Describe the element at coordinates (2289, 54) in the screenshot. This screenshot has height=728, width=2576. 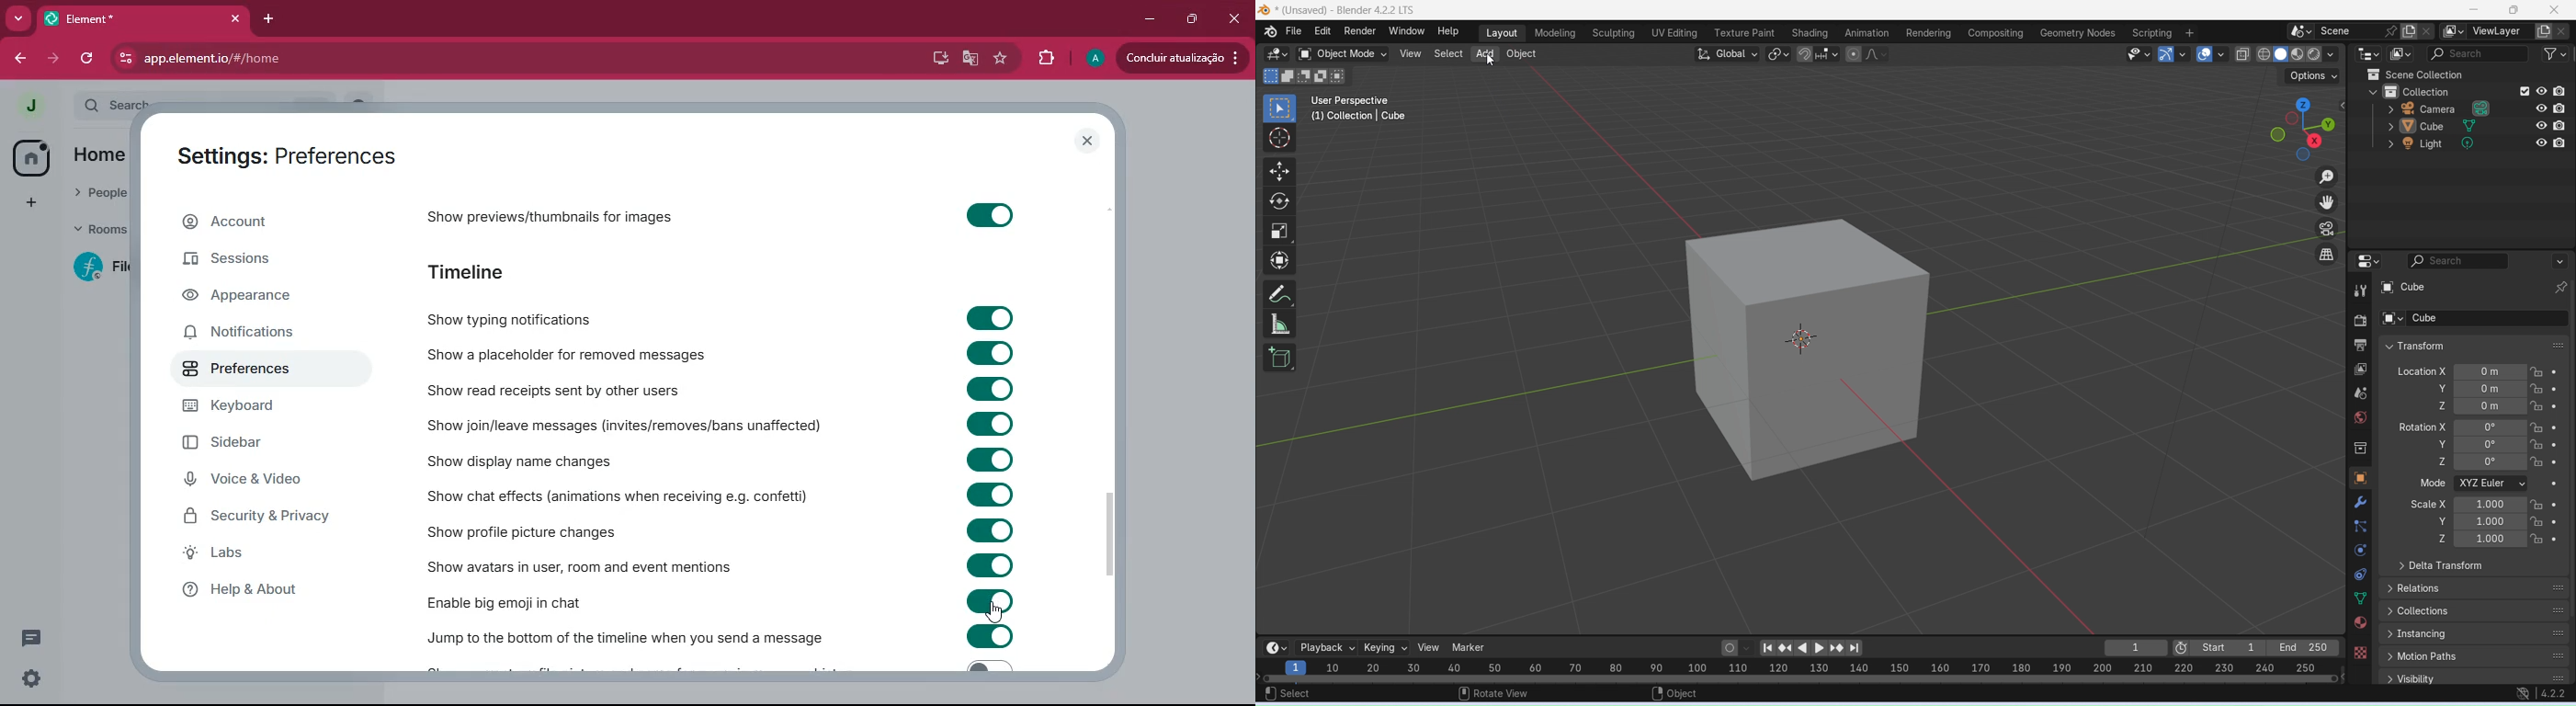
I see `Viewport shading` at that location.